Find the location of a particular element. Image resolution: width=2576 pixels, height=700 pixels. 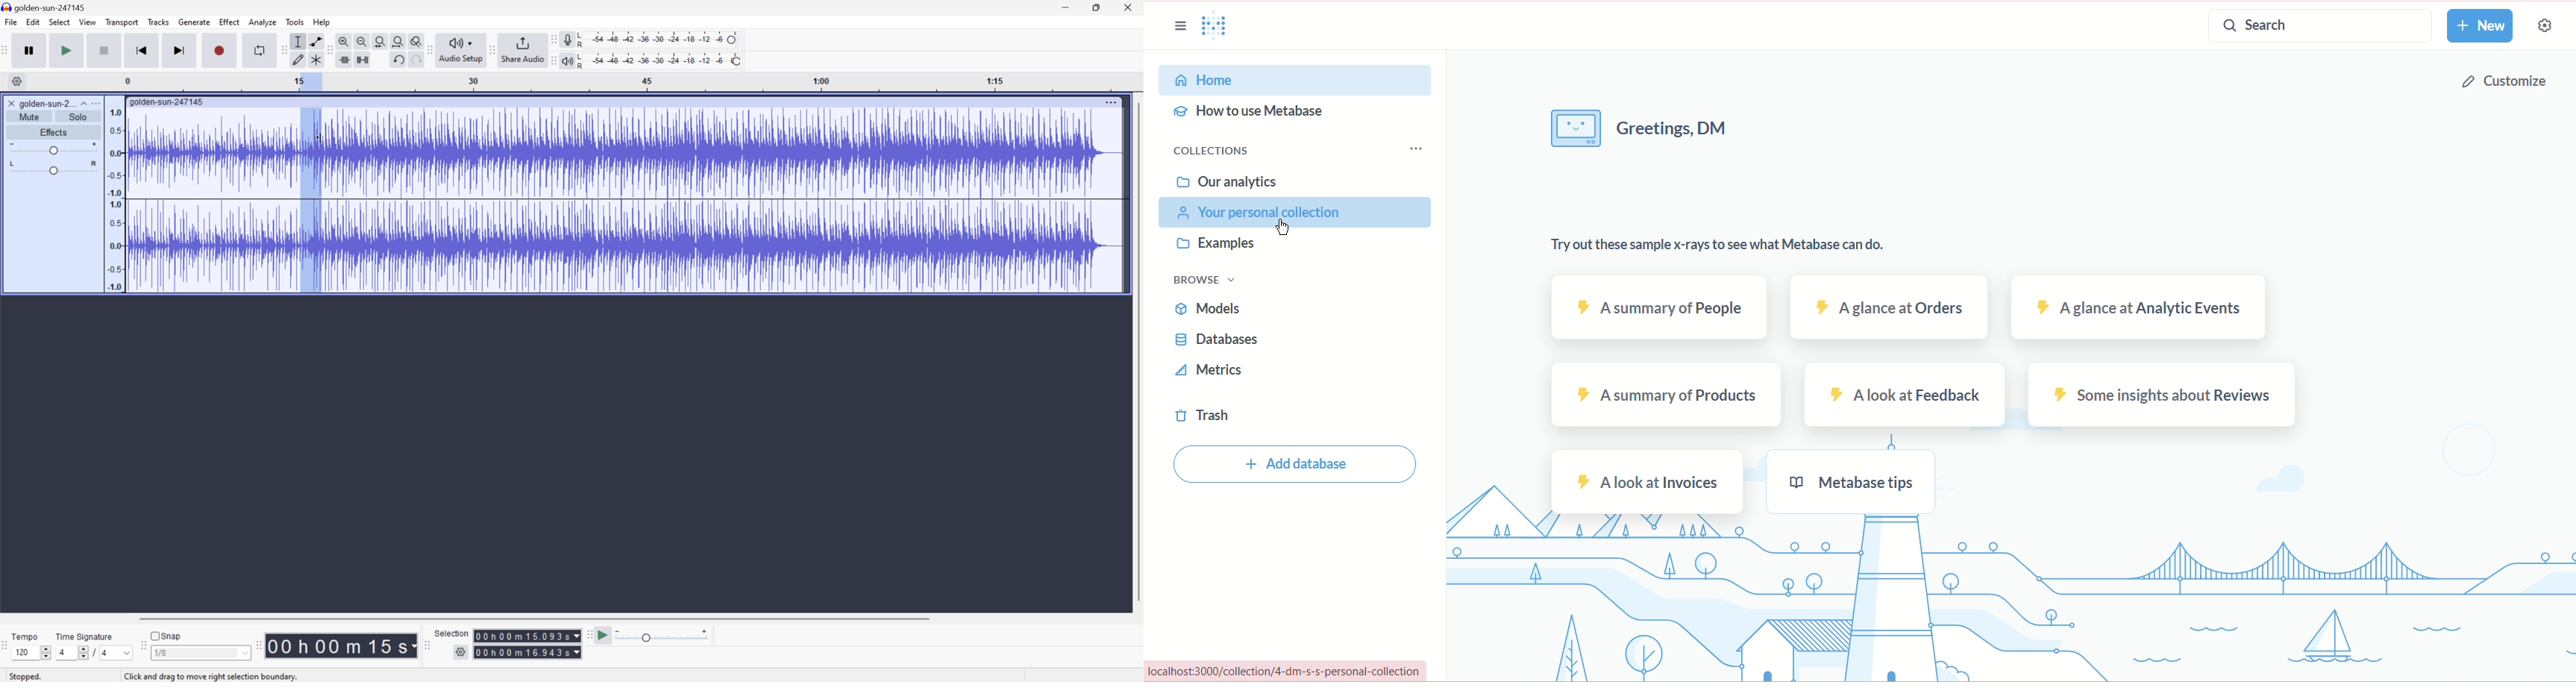

Audacity transport layer toolbar is located at coordinates (5, 51).